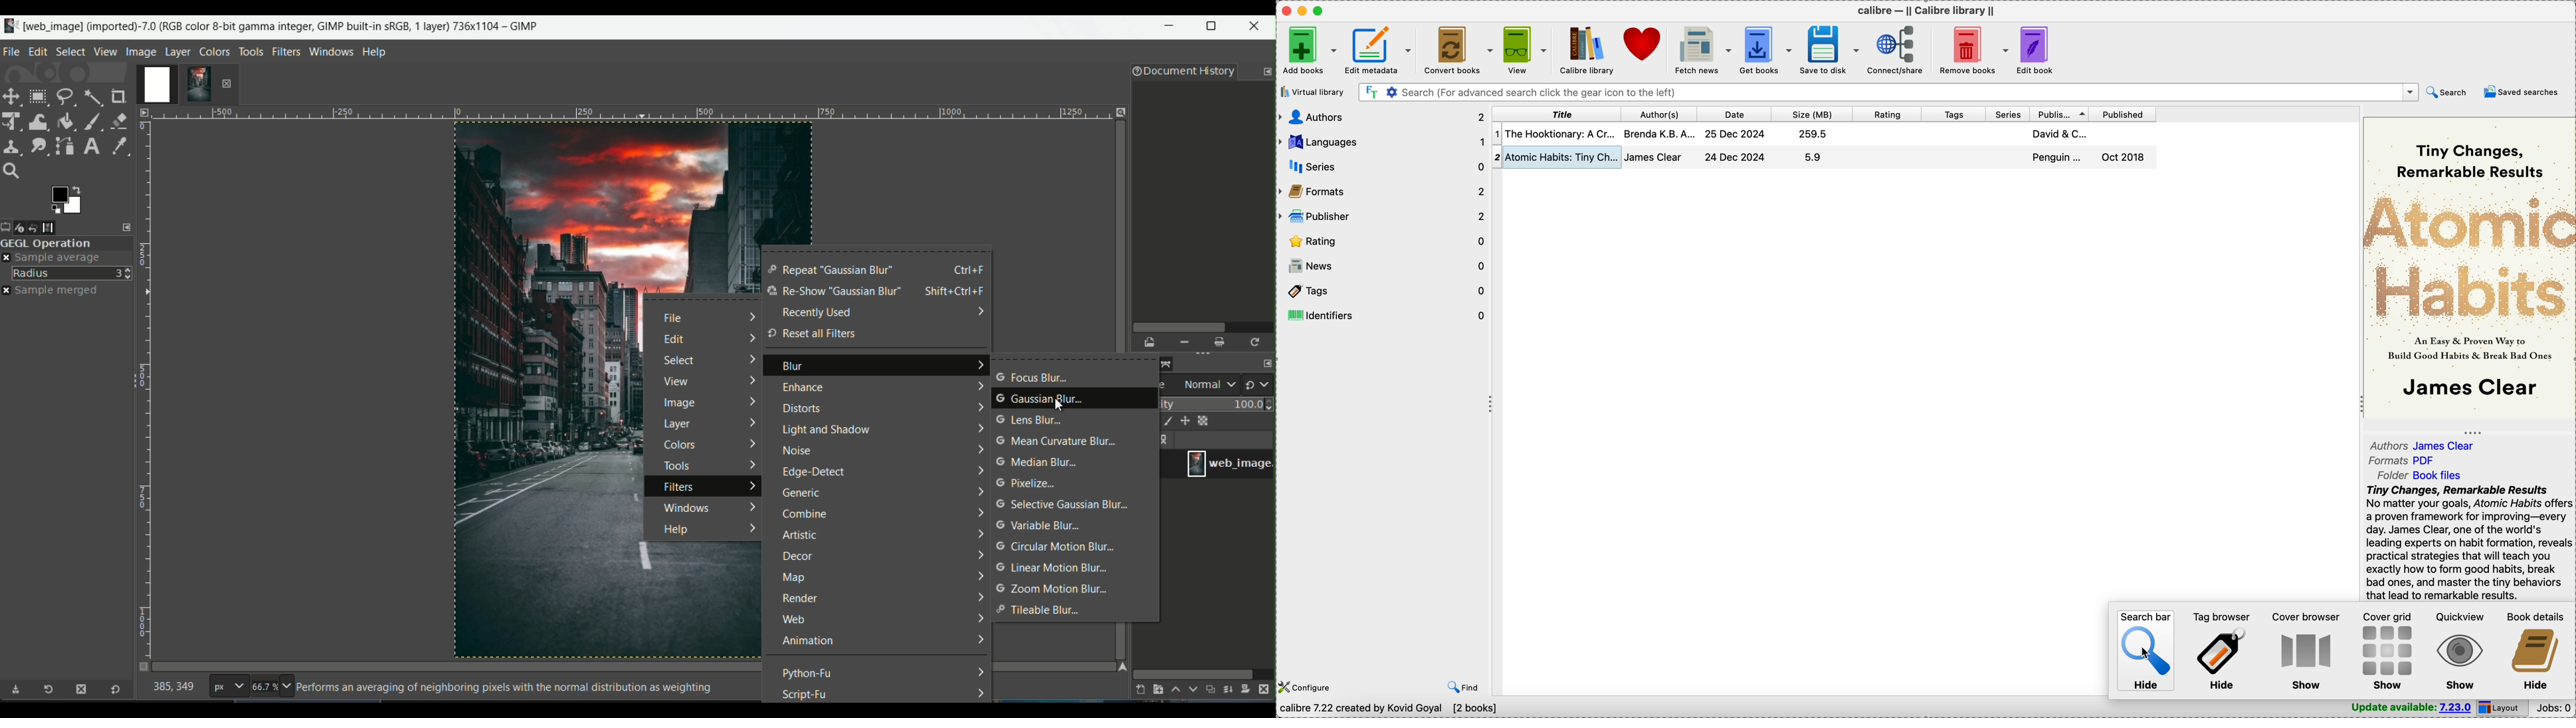  Describe the element at coordinates (2388, 650) in the screenshot. I see `show cover grid` at that location.